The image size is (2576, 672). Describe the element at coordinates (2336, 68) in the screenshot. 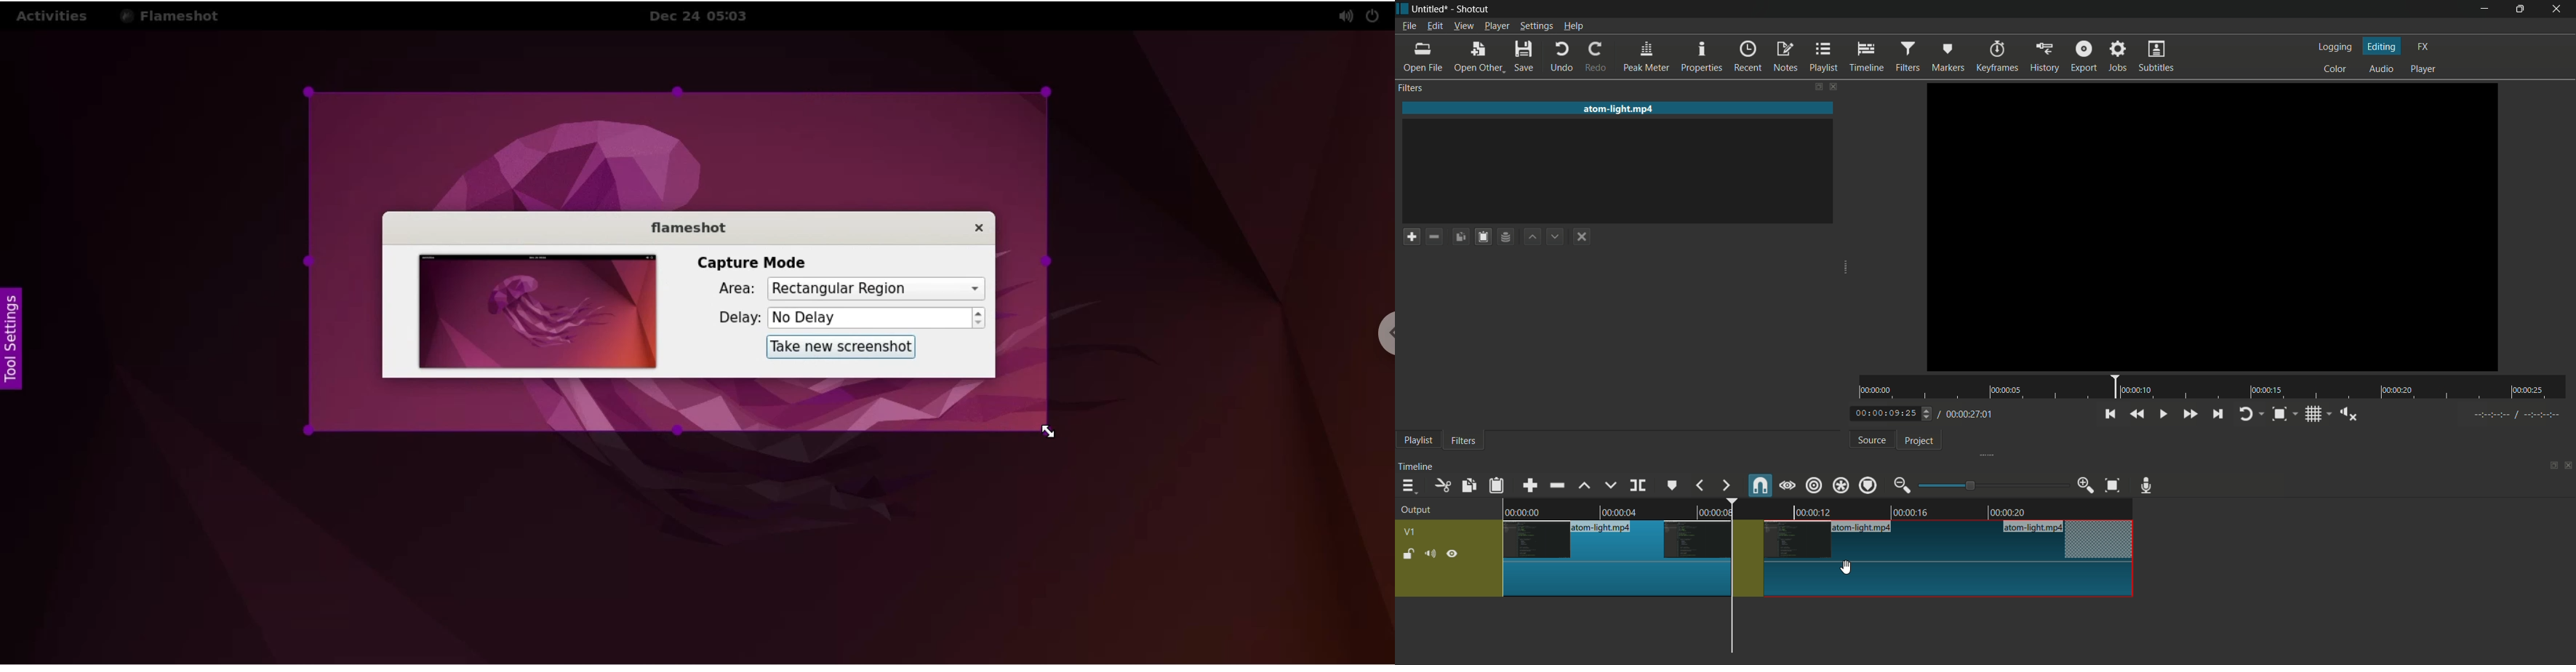

I see `color` at that location.